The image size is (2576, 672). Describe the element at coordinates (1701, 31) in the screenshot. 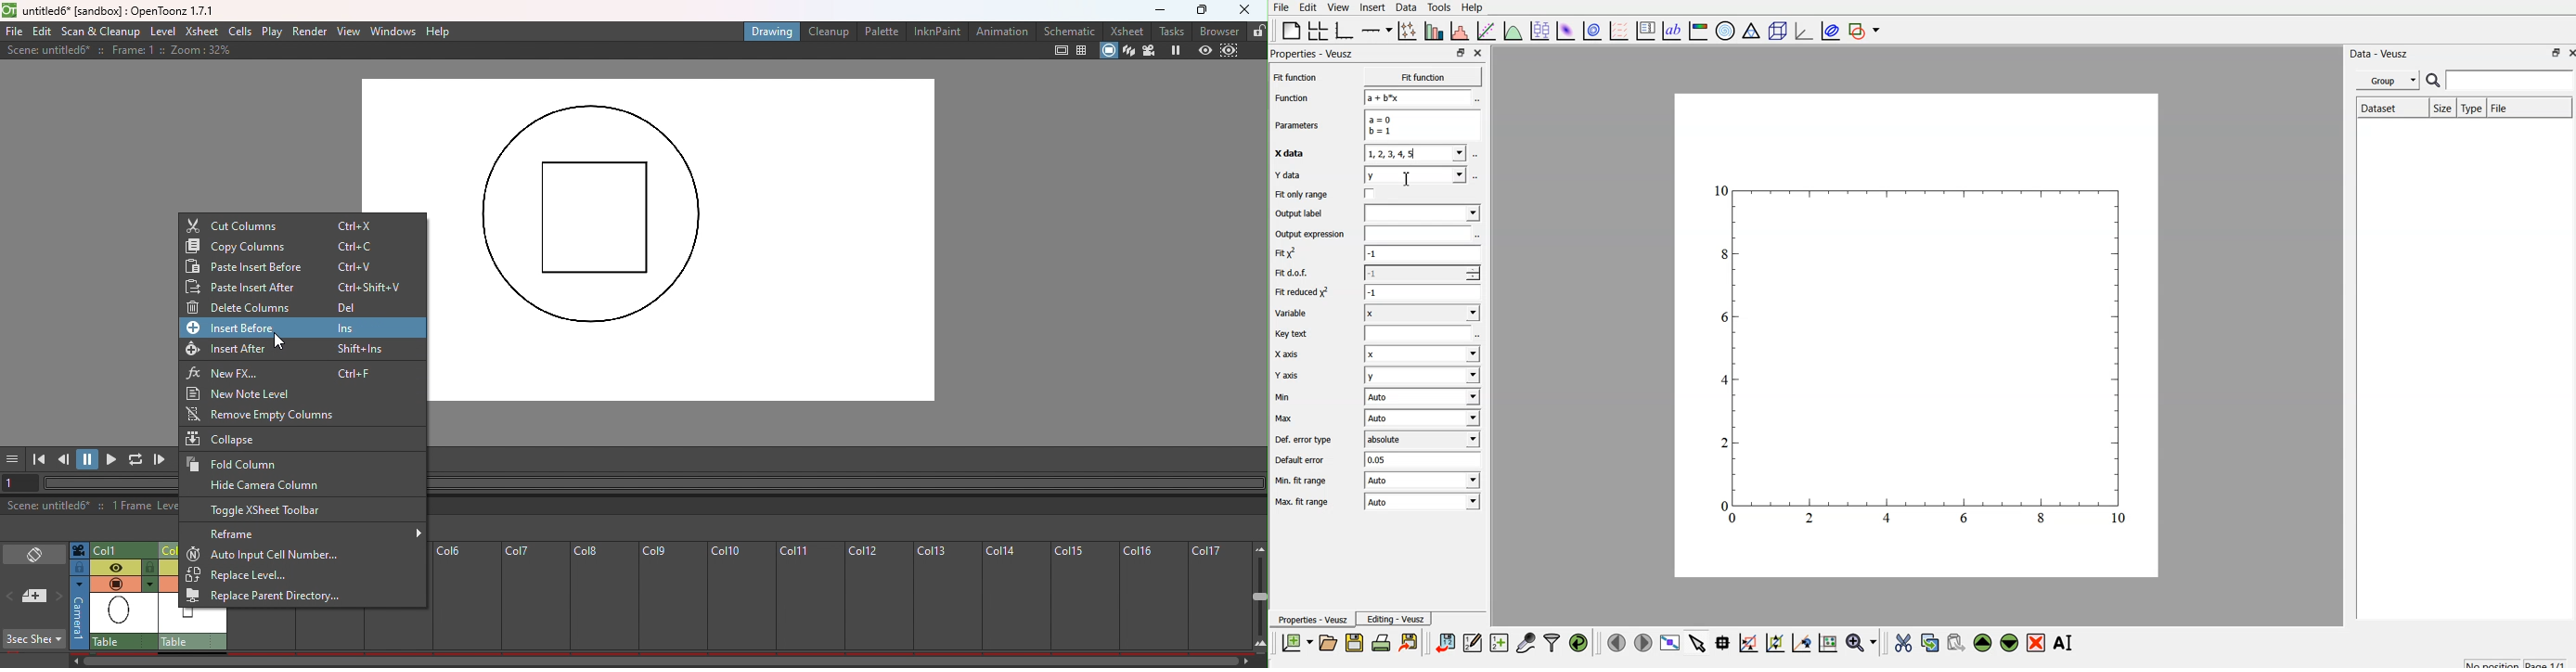

I see `image color bar` at that location.